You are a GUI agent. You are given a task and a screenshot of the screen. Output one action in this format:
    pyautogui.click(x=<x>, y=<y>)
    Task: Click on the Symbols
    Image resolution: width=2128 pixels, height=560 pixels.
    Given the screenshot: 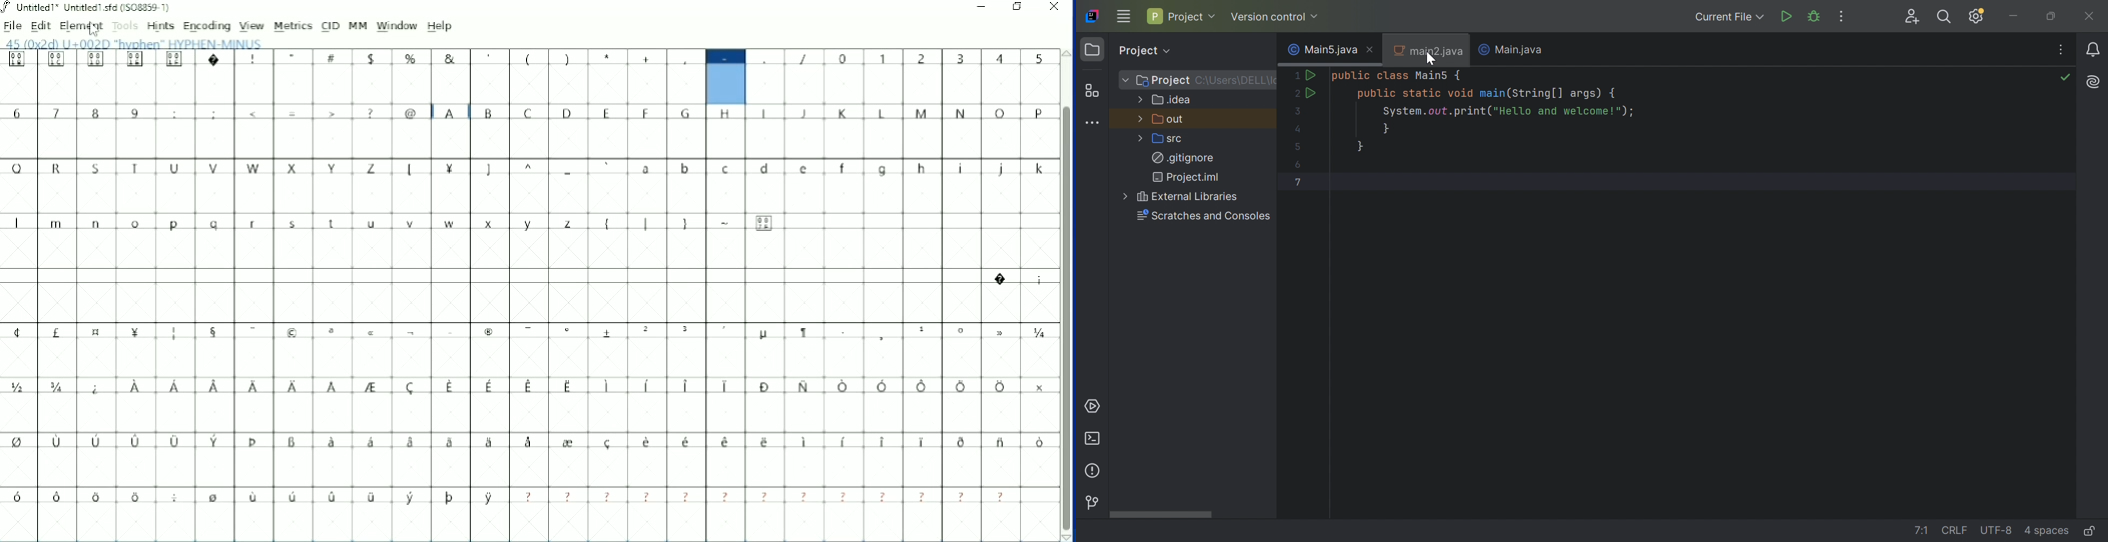 What is the action you would take?
    pyautogui.click(x=688, y=223)
    